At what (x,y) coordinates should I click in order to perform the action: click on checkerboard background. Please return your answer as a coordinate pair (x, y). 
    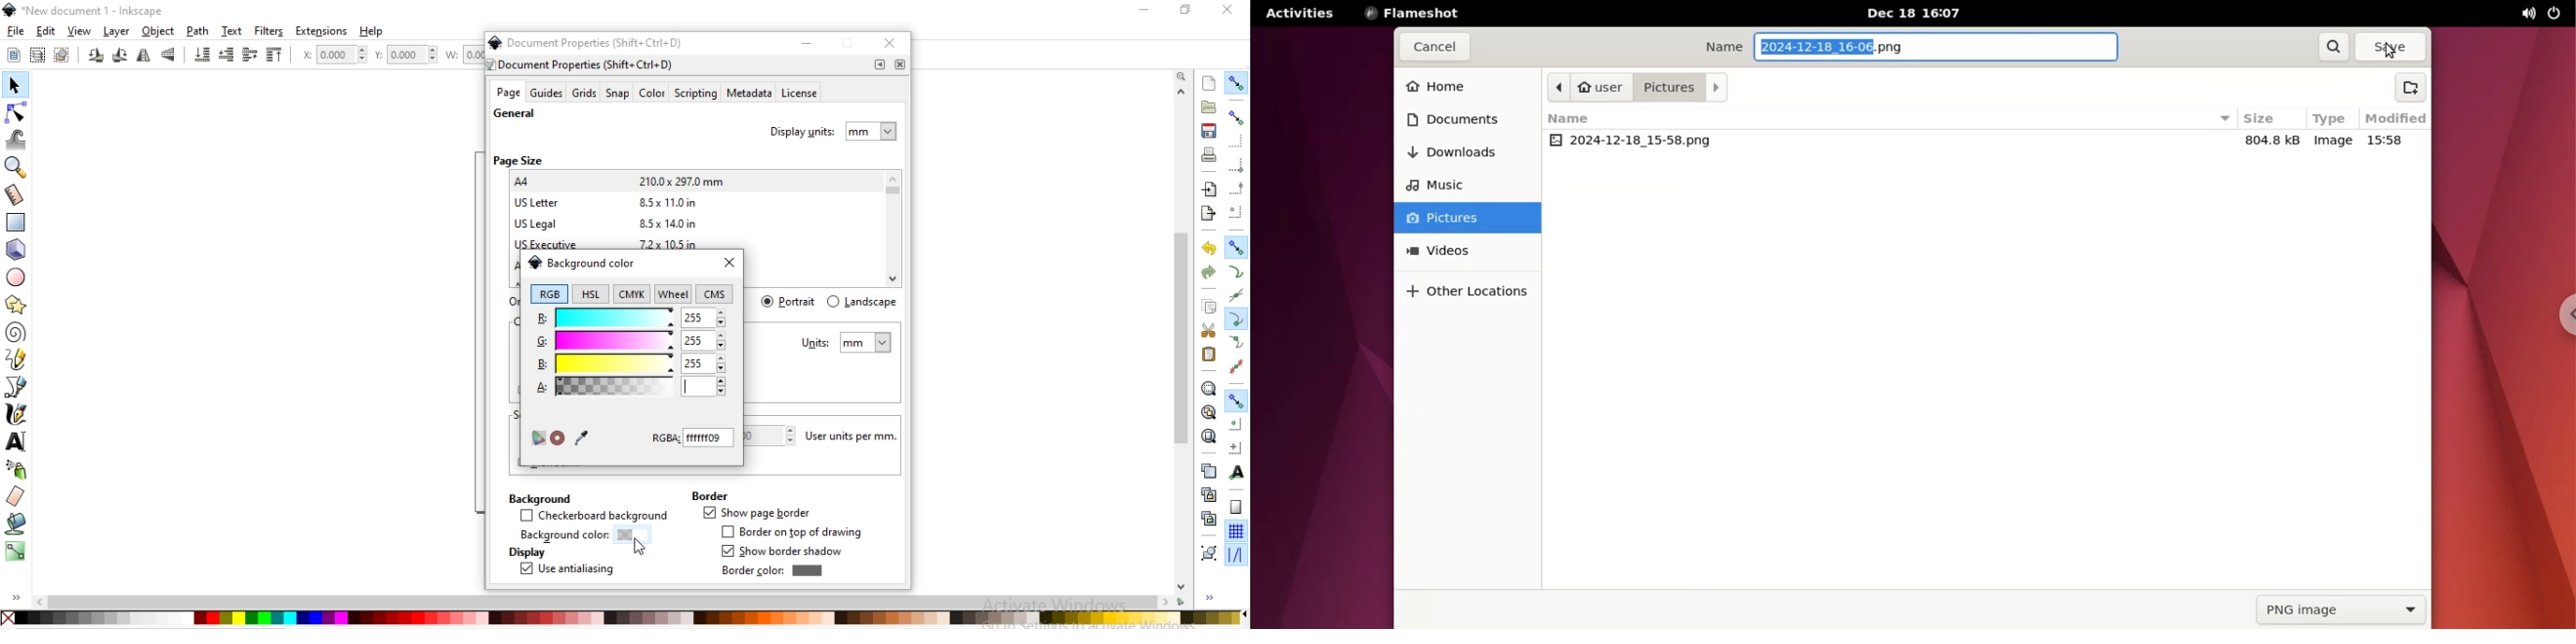
    Looking at the image, I should click on (595, 517).